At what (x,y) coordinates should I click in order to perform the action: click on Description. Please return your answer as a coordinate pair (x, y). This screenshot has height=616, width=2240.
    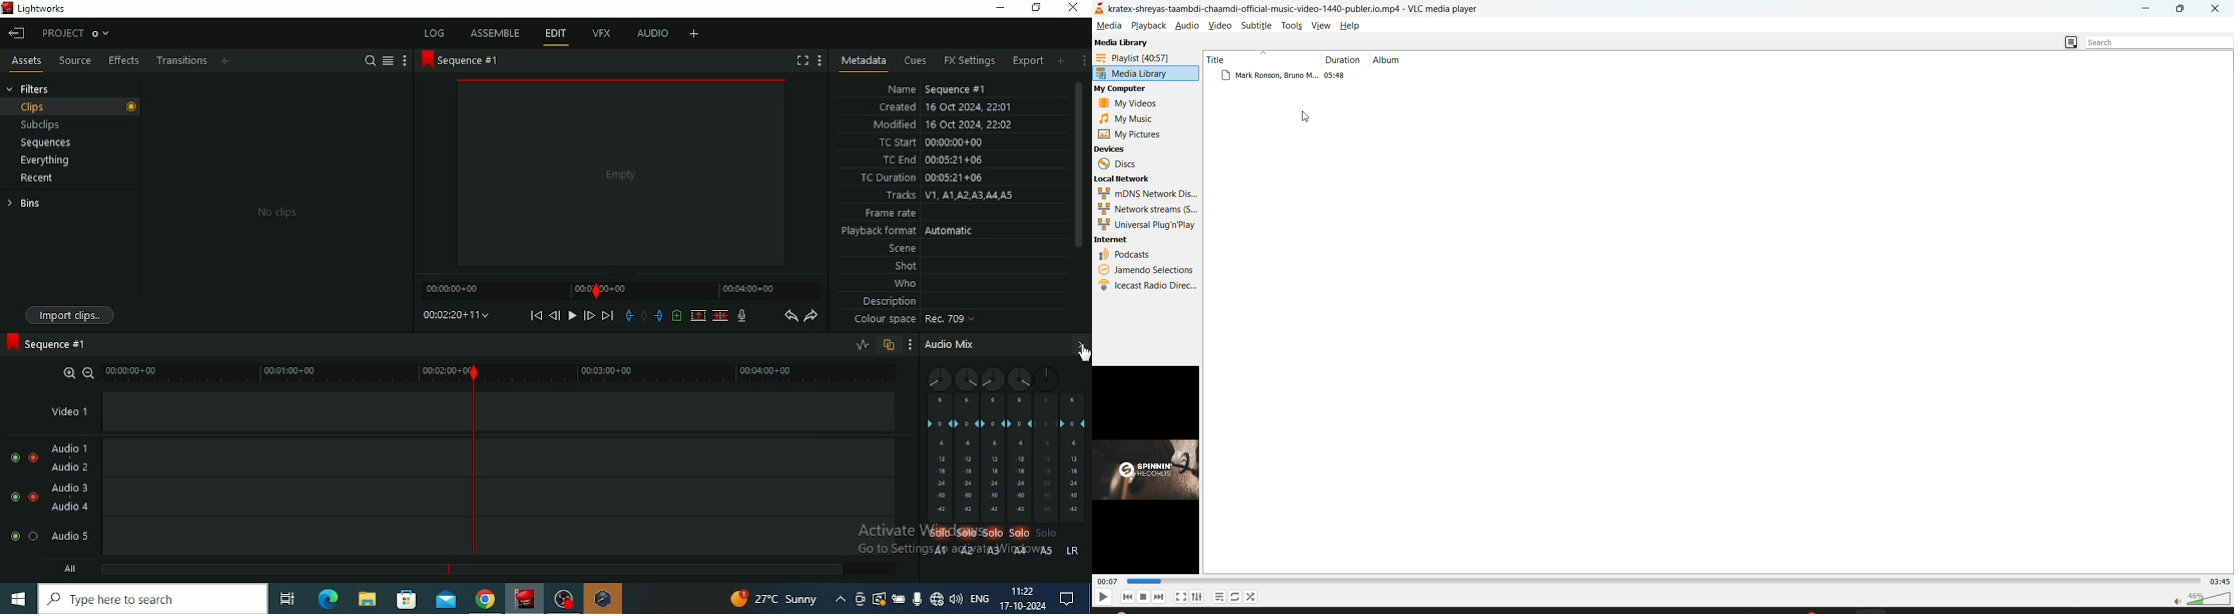
    Looking at the image, I should click on (891, 300).